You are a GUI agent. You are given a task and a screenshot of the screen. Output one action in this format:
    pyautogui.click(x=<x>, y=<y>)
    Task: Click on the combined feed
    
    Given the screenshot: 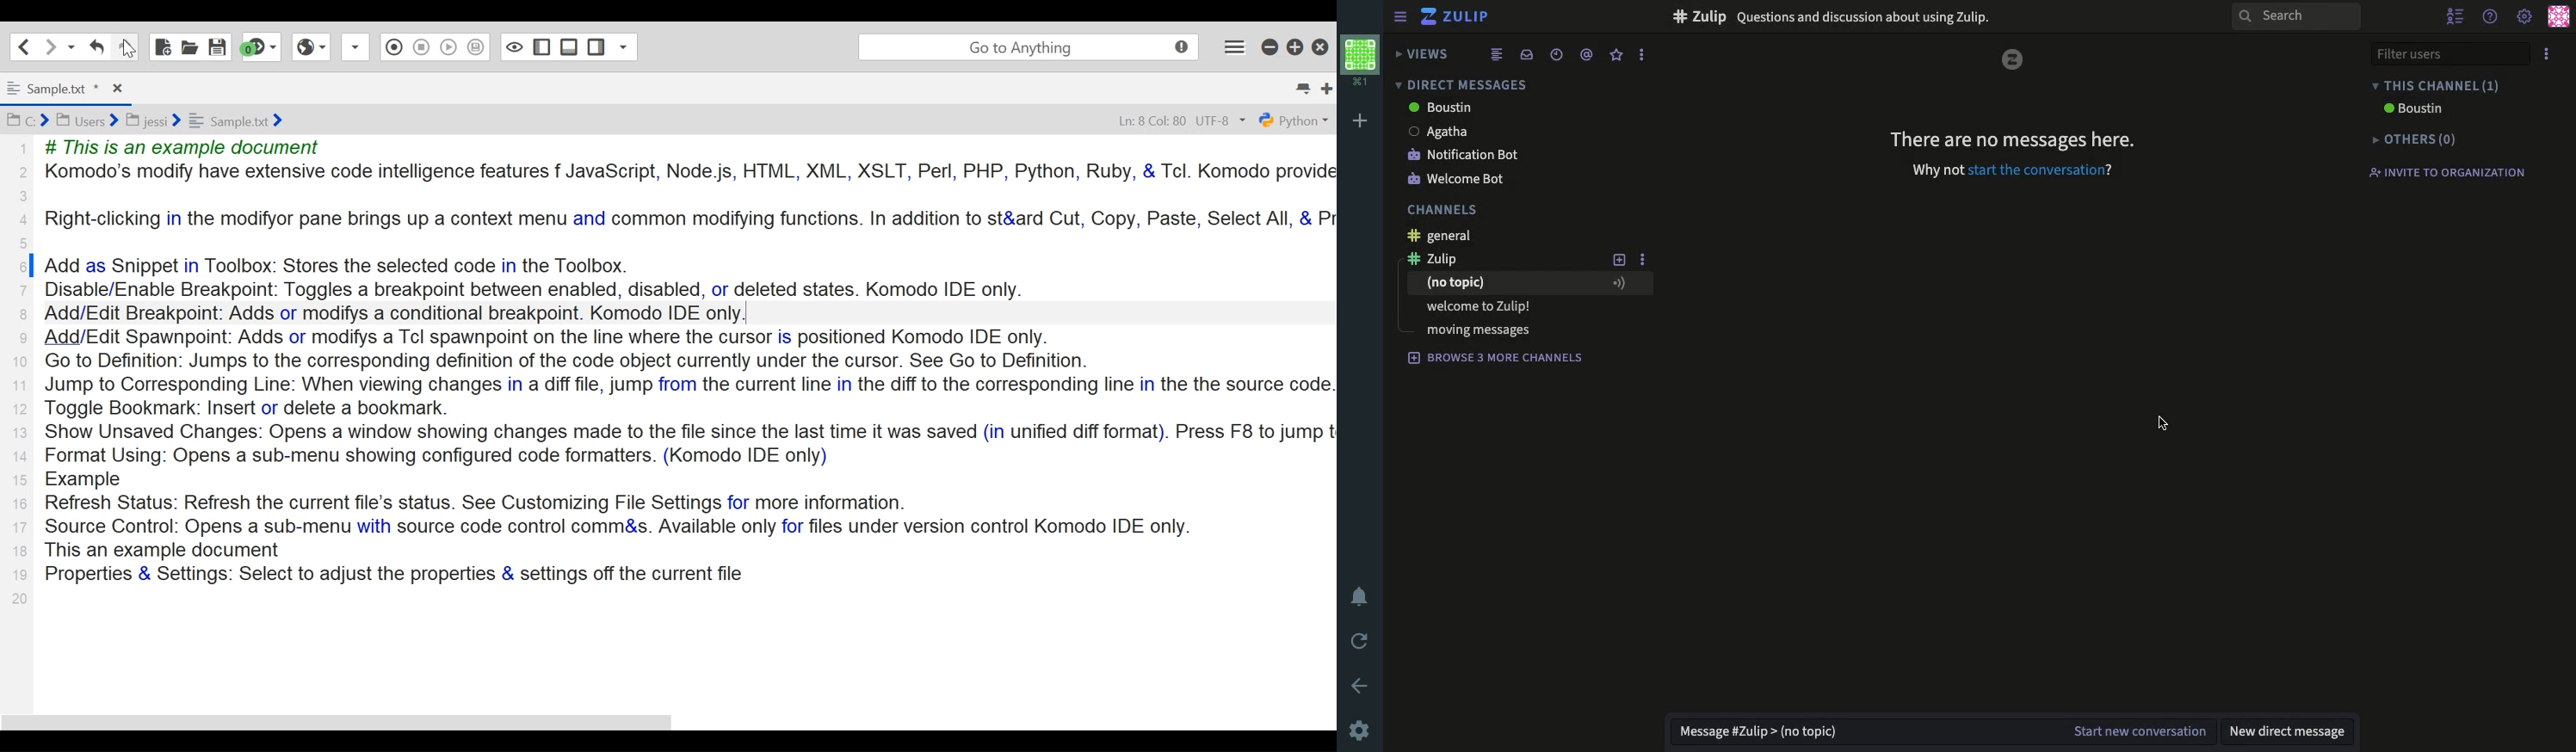 What is the action you would take?
    pyautogui.click(x=1497, y=55)
    